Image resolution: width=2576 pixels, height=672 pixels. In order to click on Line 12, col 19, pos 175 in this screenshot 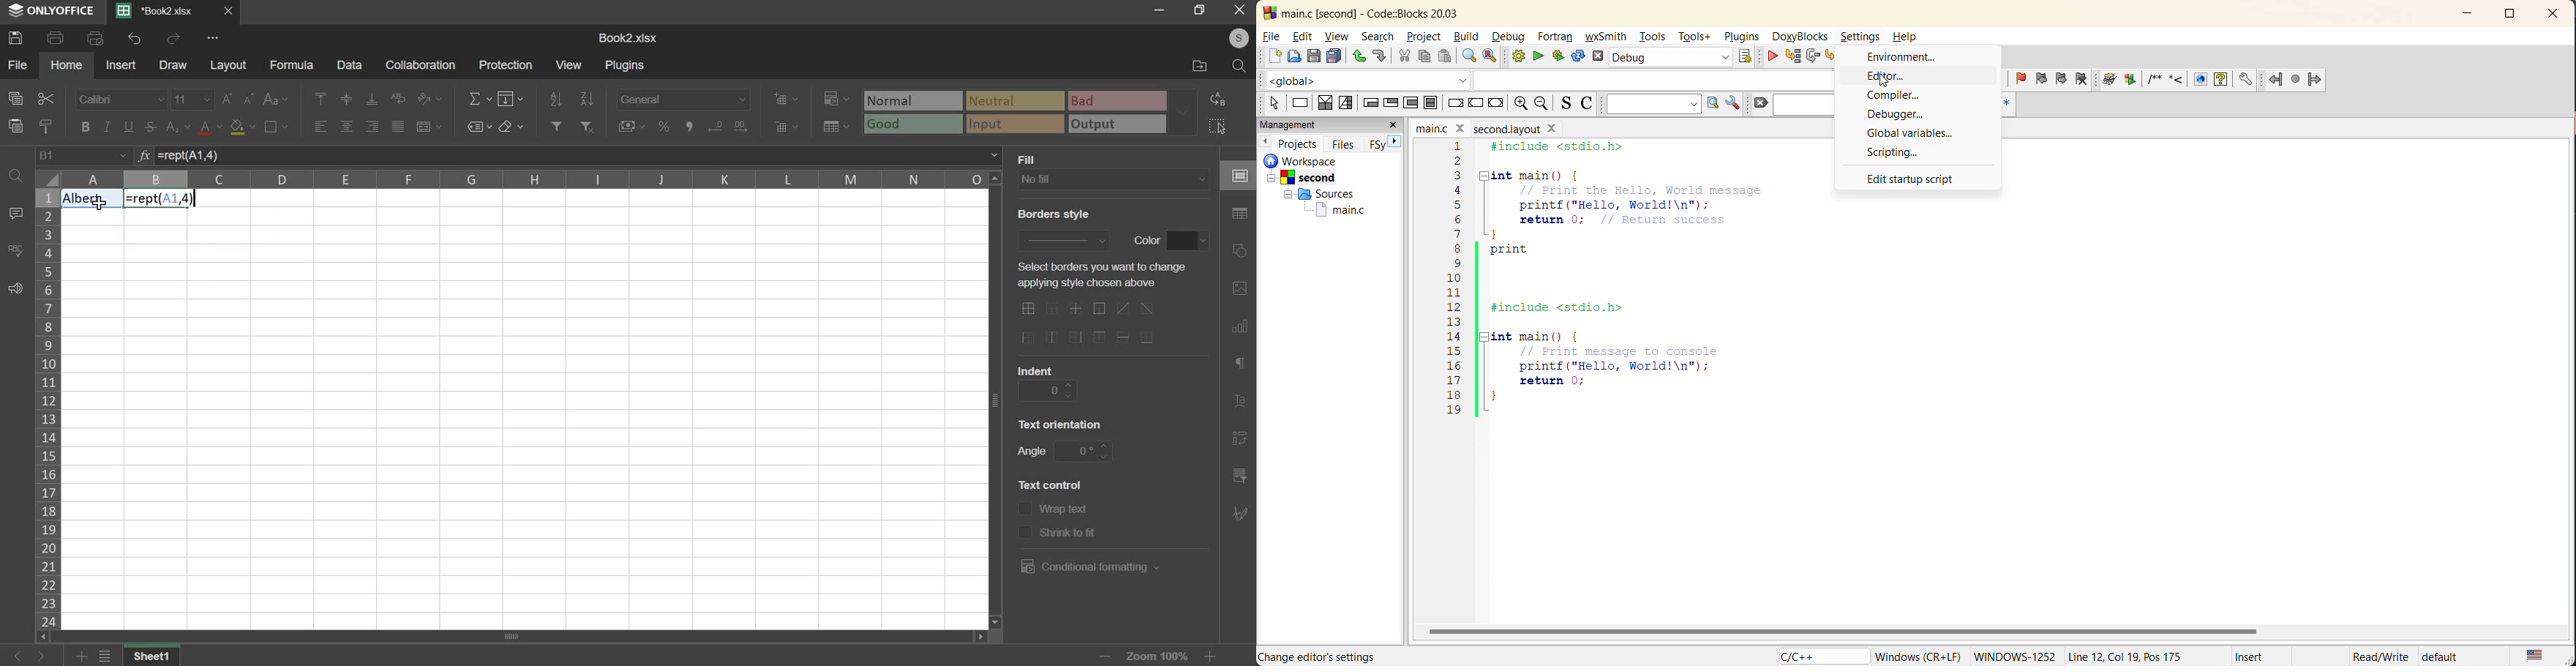, I will do `click(2133, 656)`.